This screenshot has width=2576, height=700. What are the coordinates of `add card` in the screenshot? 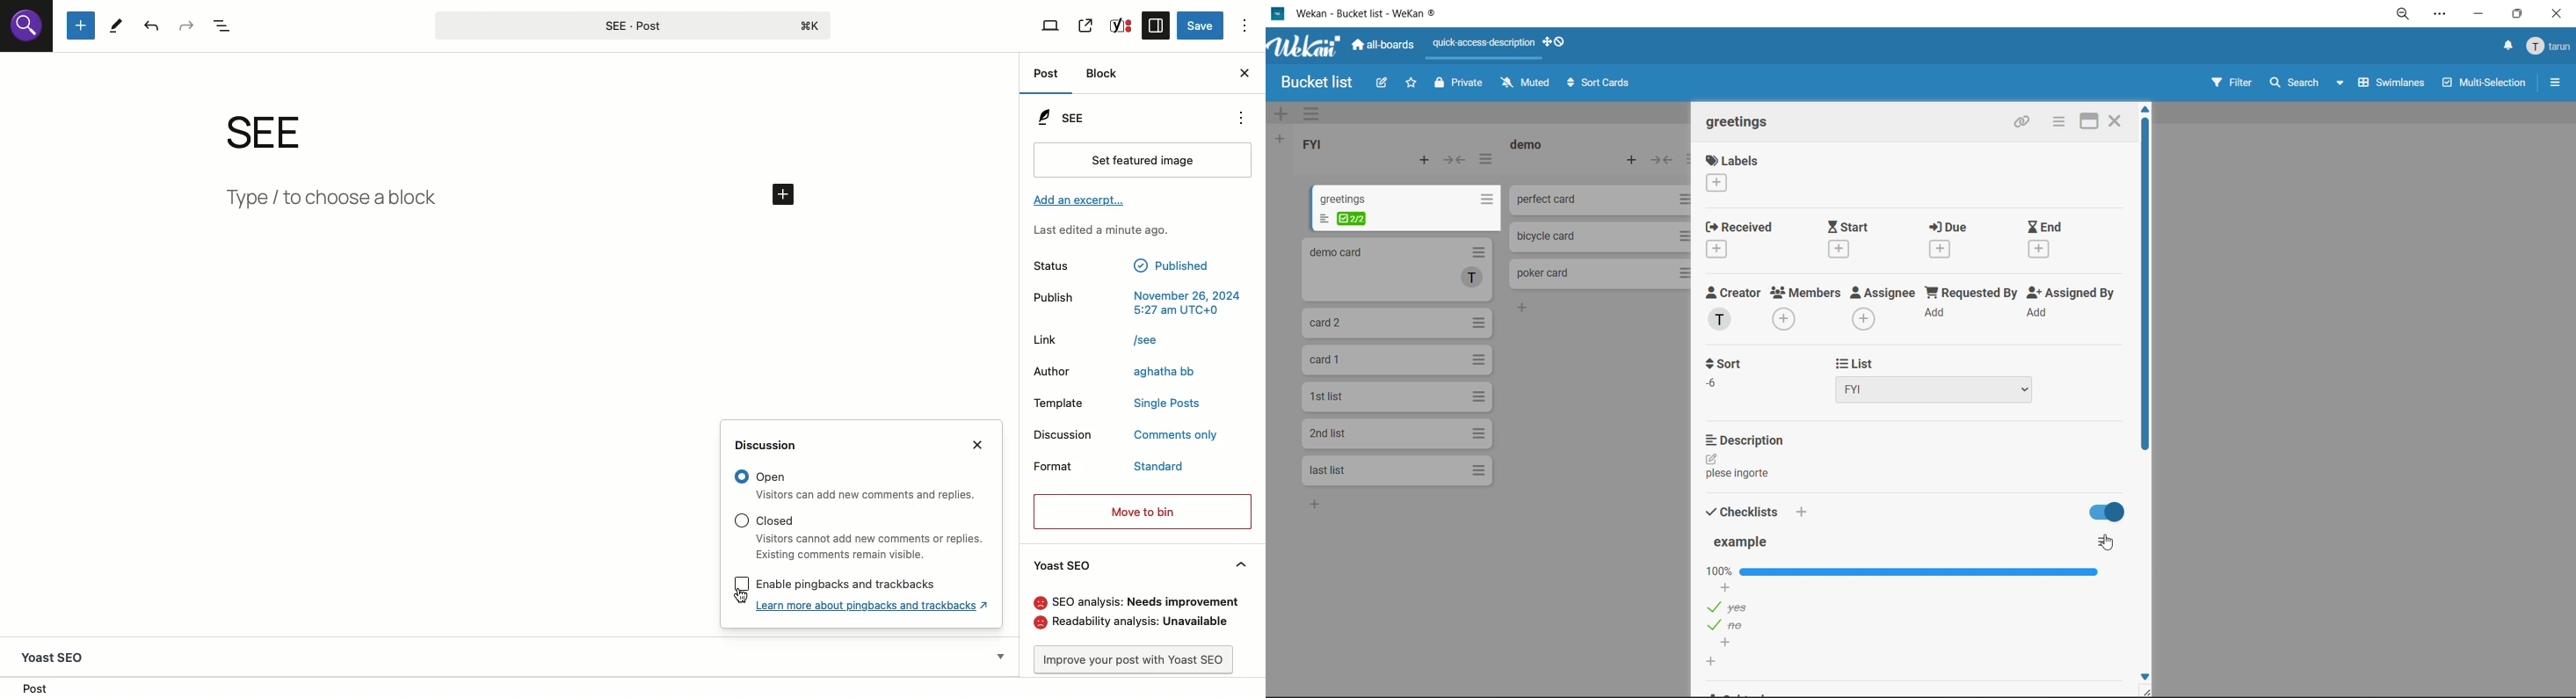 It's located at (1637, 160).